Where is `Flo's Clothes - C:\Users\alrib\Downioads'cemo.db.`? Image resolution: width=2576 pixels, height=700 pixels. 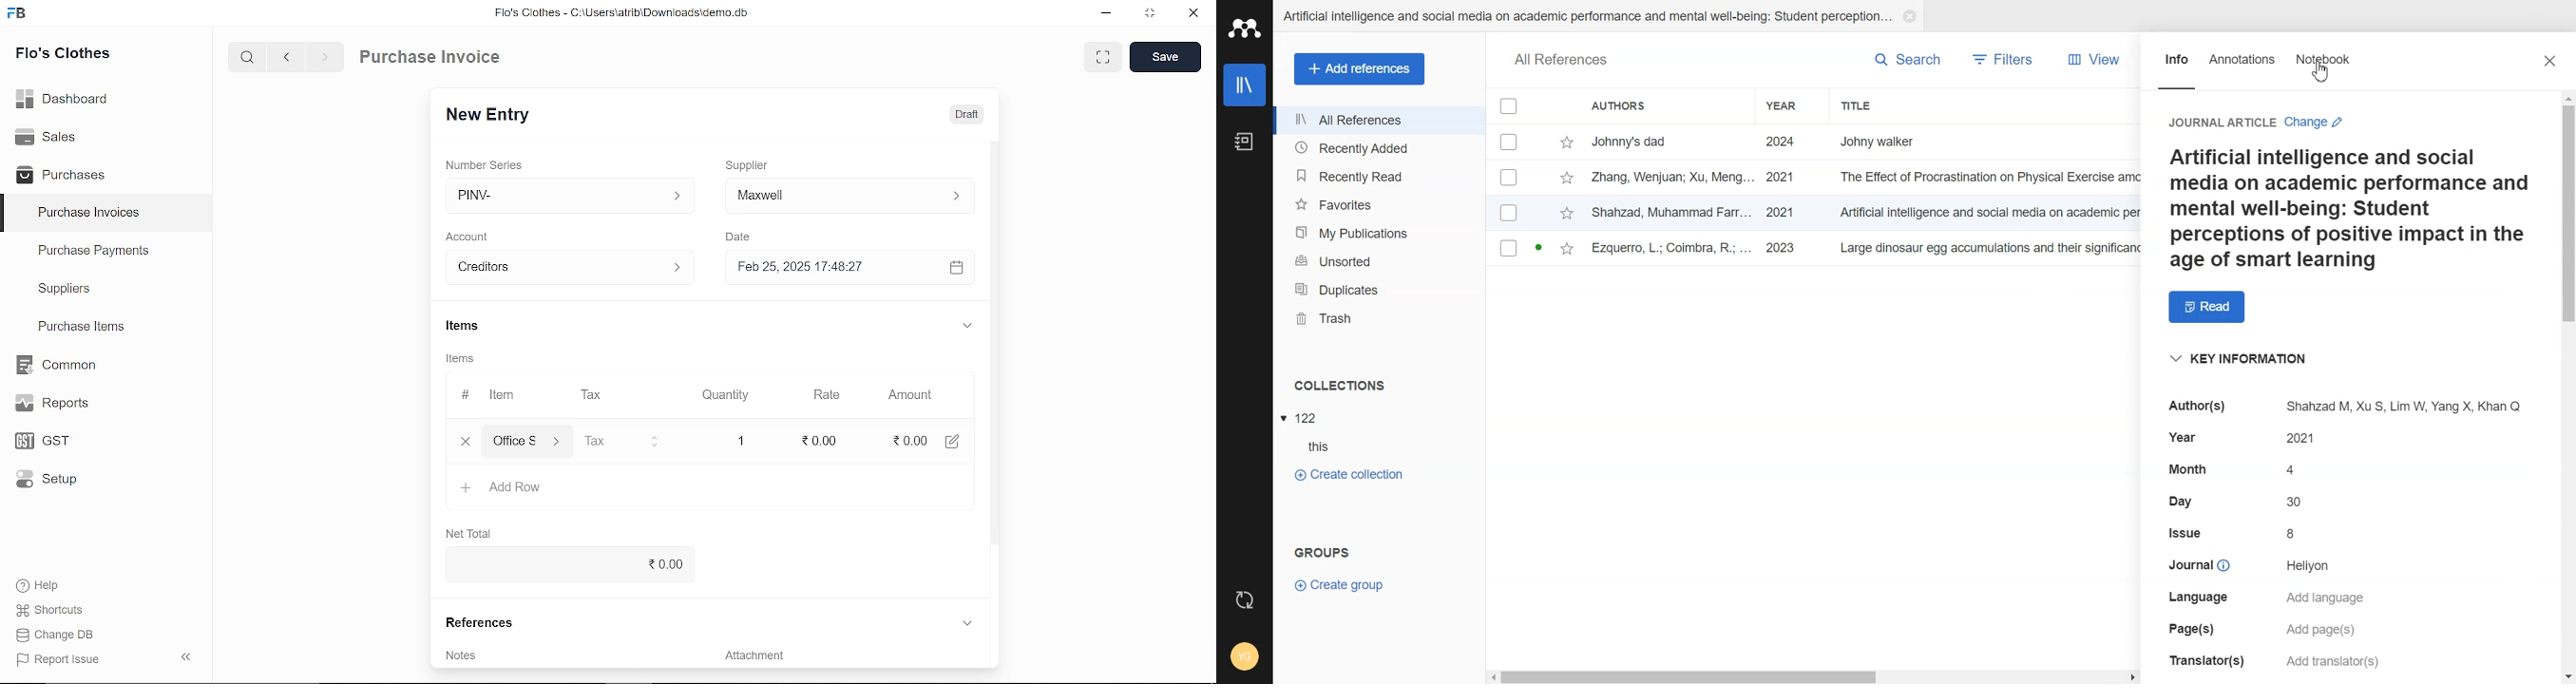
Flo's Clothes - C:\Users\alrib\Downioads'cemo.db. is located at coordinates (620, 16).